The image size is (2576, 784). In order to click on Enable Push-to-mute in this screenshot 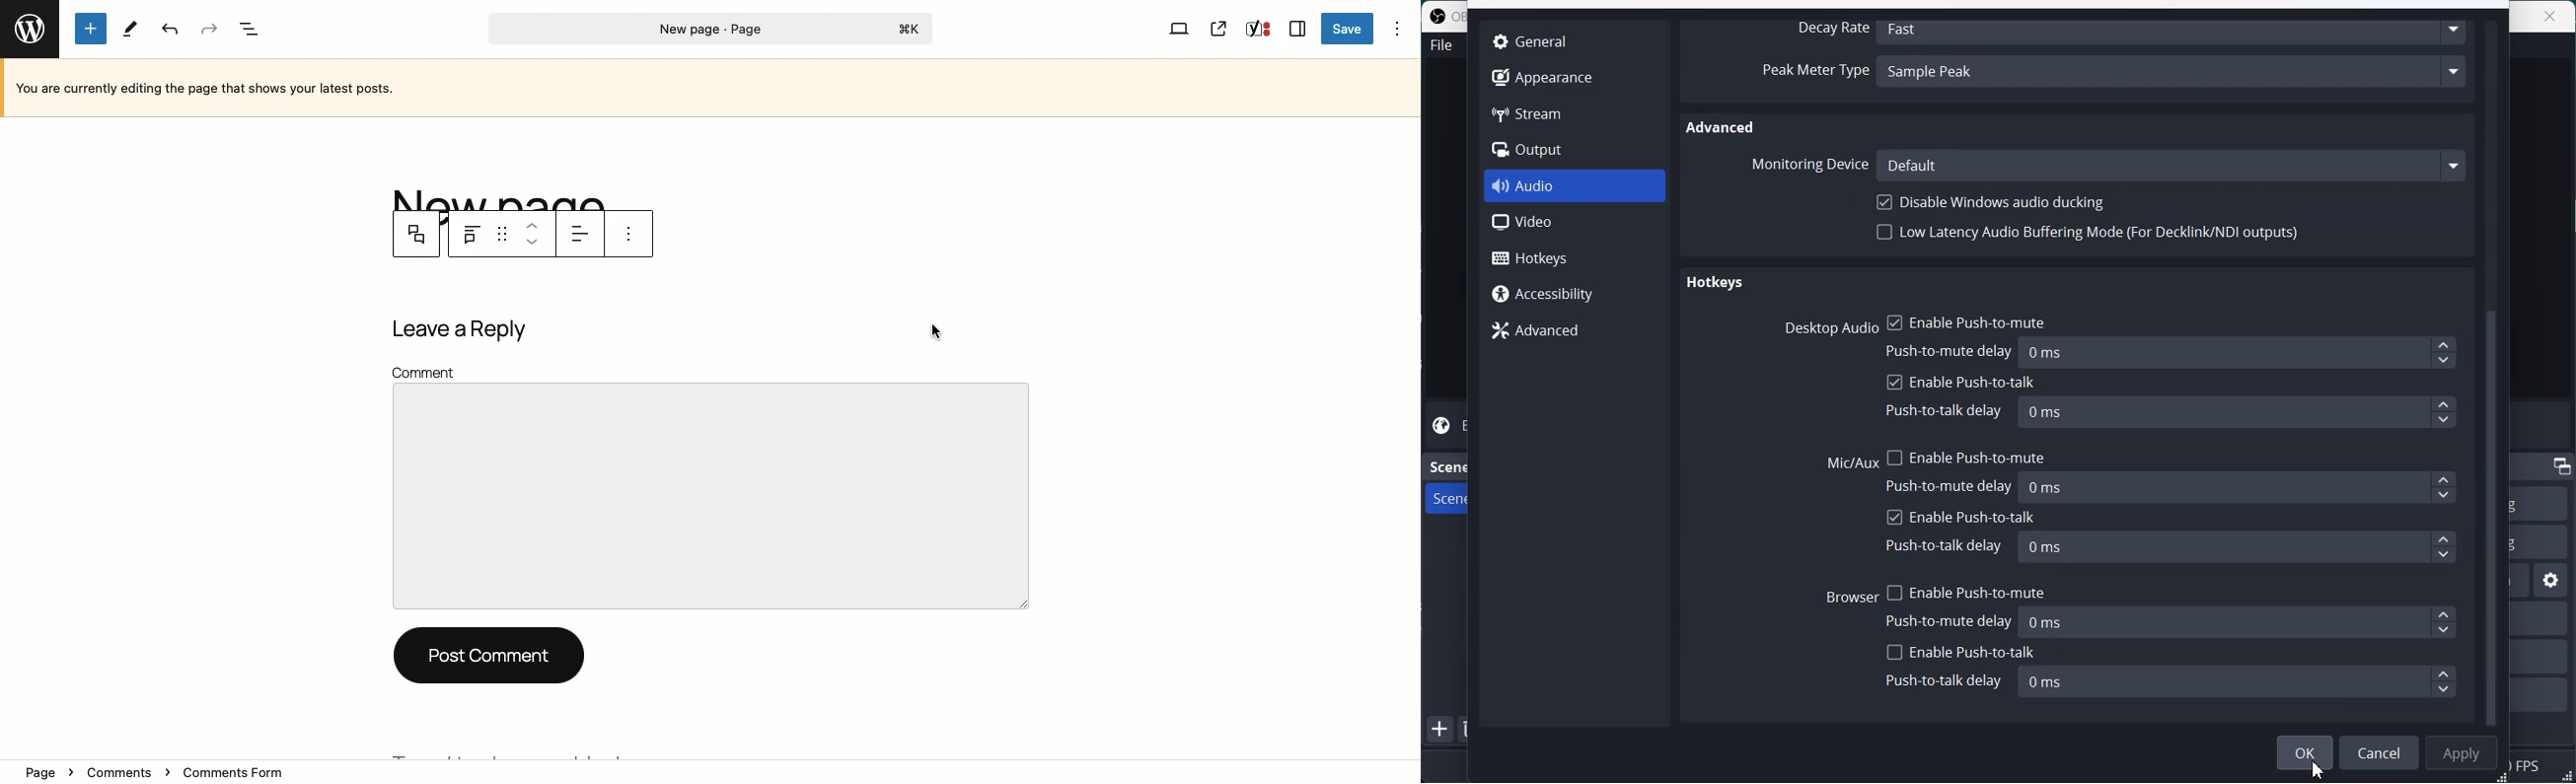, I will do `click(1967, 320)`.